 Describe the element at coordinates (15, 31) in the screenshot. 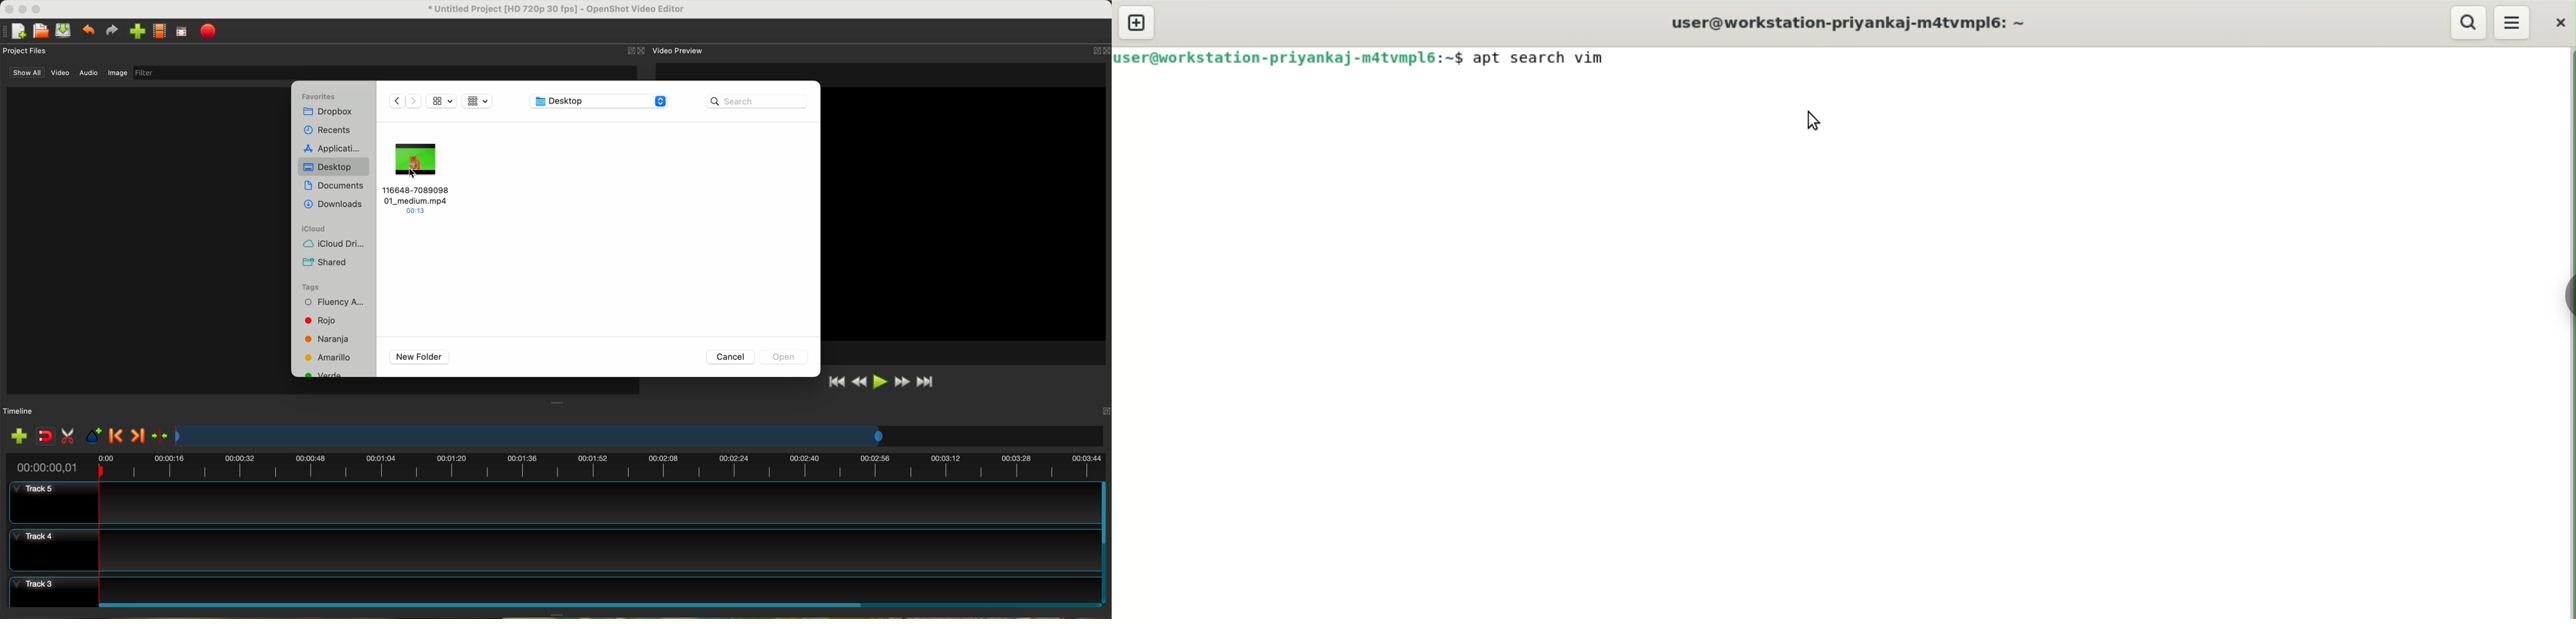

I see `new project` at that location.